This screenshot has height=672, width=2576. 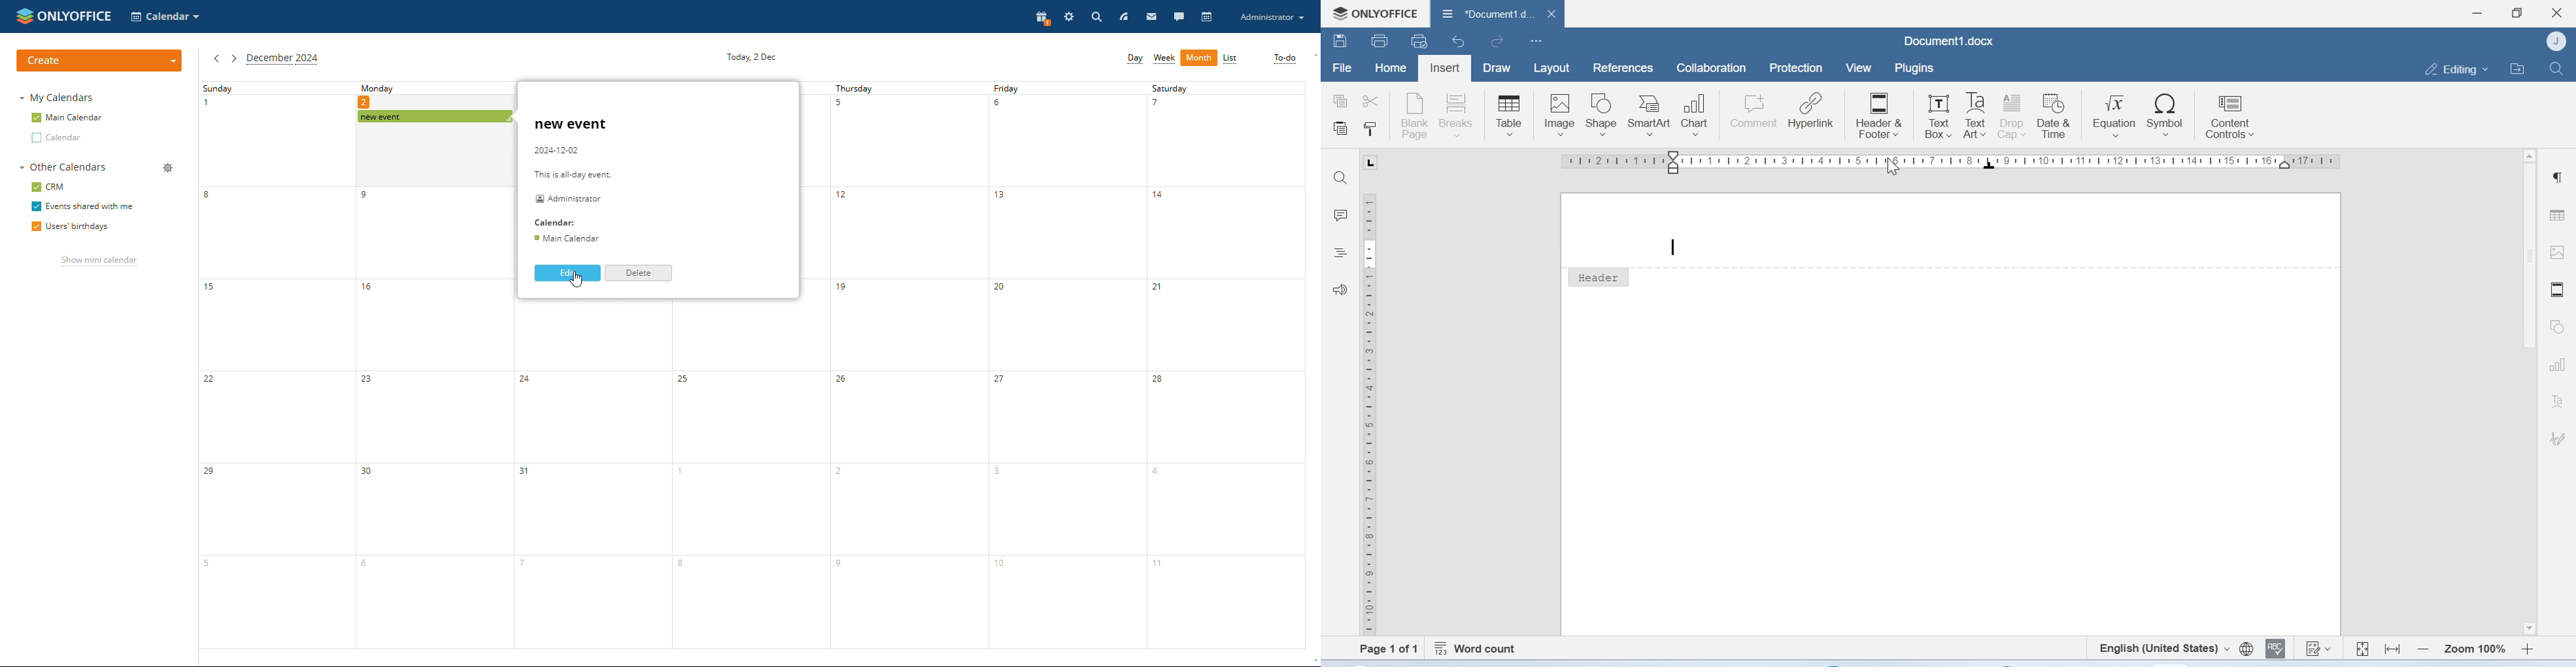 What do you see at coordinates (1712, 69) in the screenshot?
I see `Collaboration` at bounding box center [1712, 69].